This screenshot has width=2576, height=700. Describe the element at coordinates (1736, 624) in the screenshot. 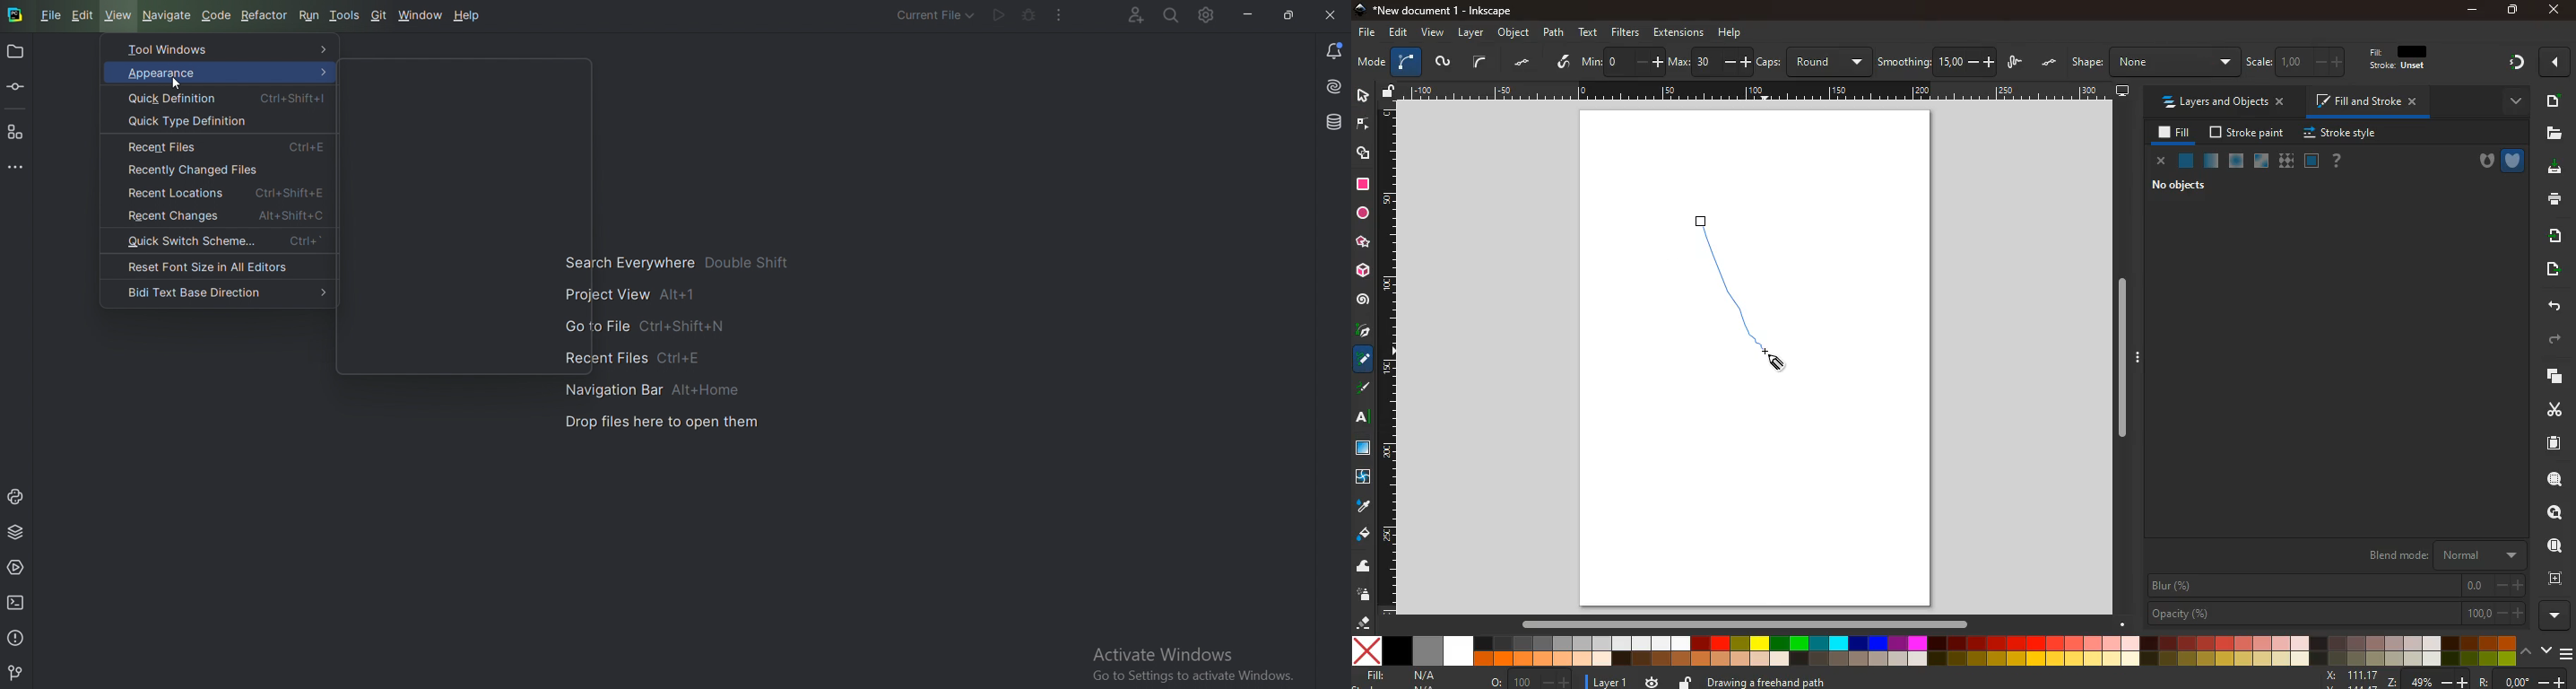

I see `Horizontal scroll bar` at that location.